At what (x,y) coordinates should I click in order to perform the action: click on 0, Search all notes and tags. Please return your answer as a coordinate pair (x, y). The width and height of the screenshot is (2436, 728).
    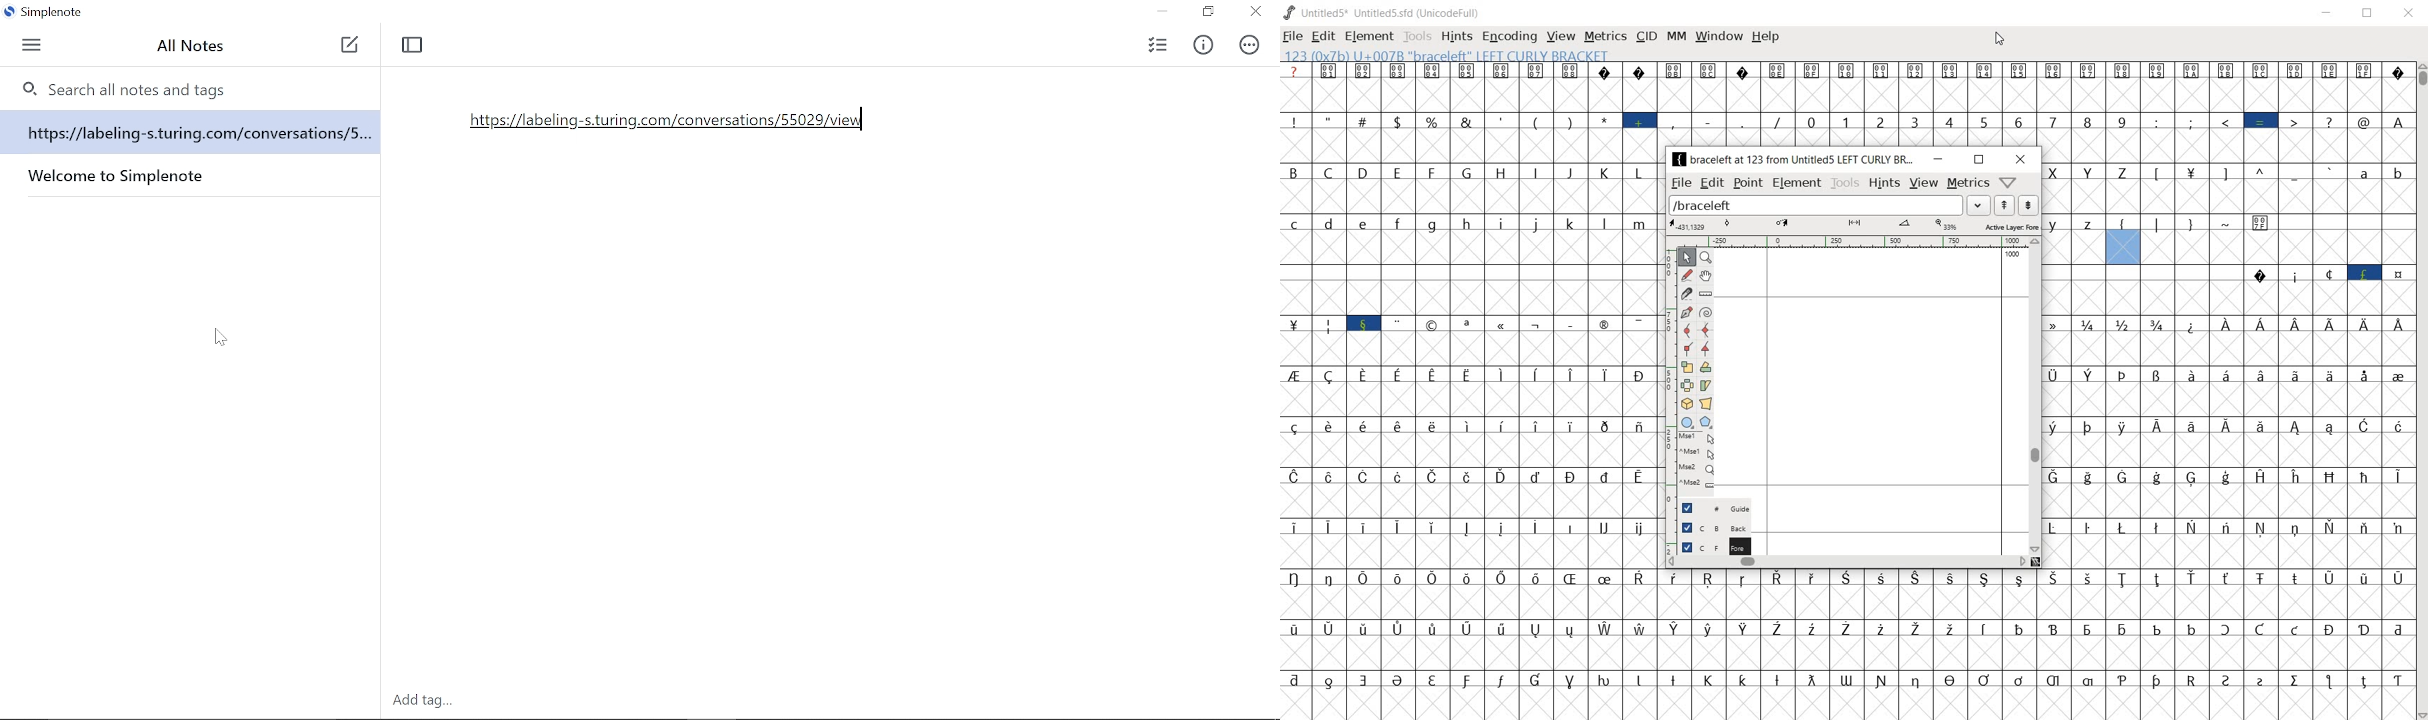
    Looking at the image, I should click on (142, 86).